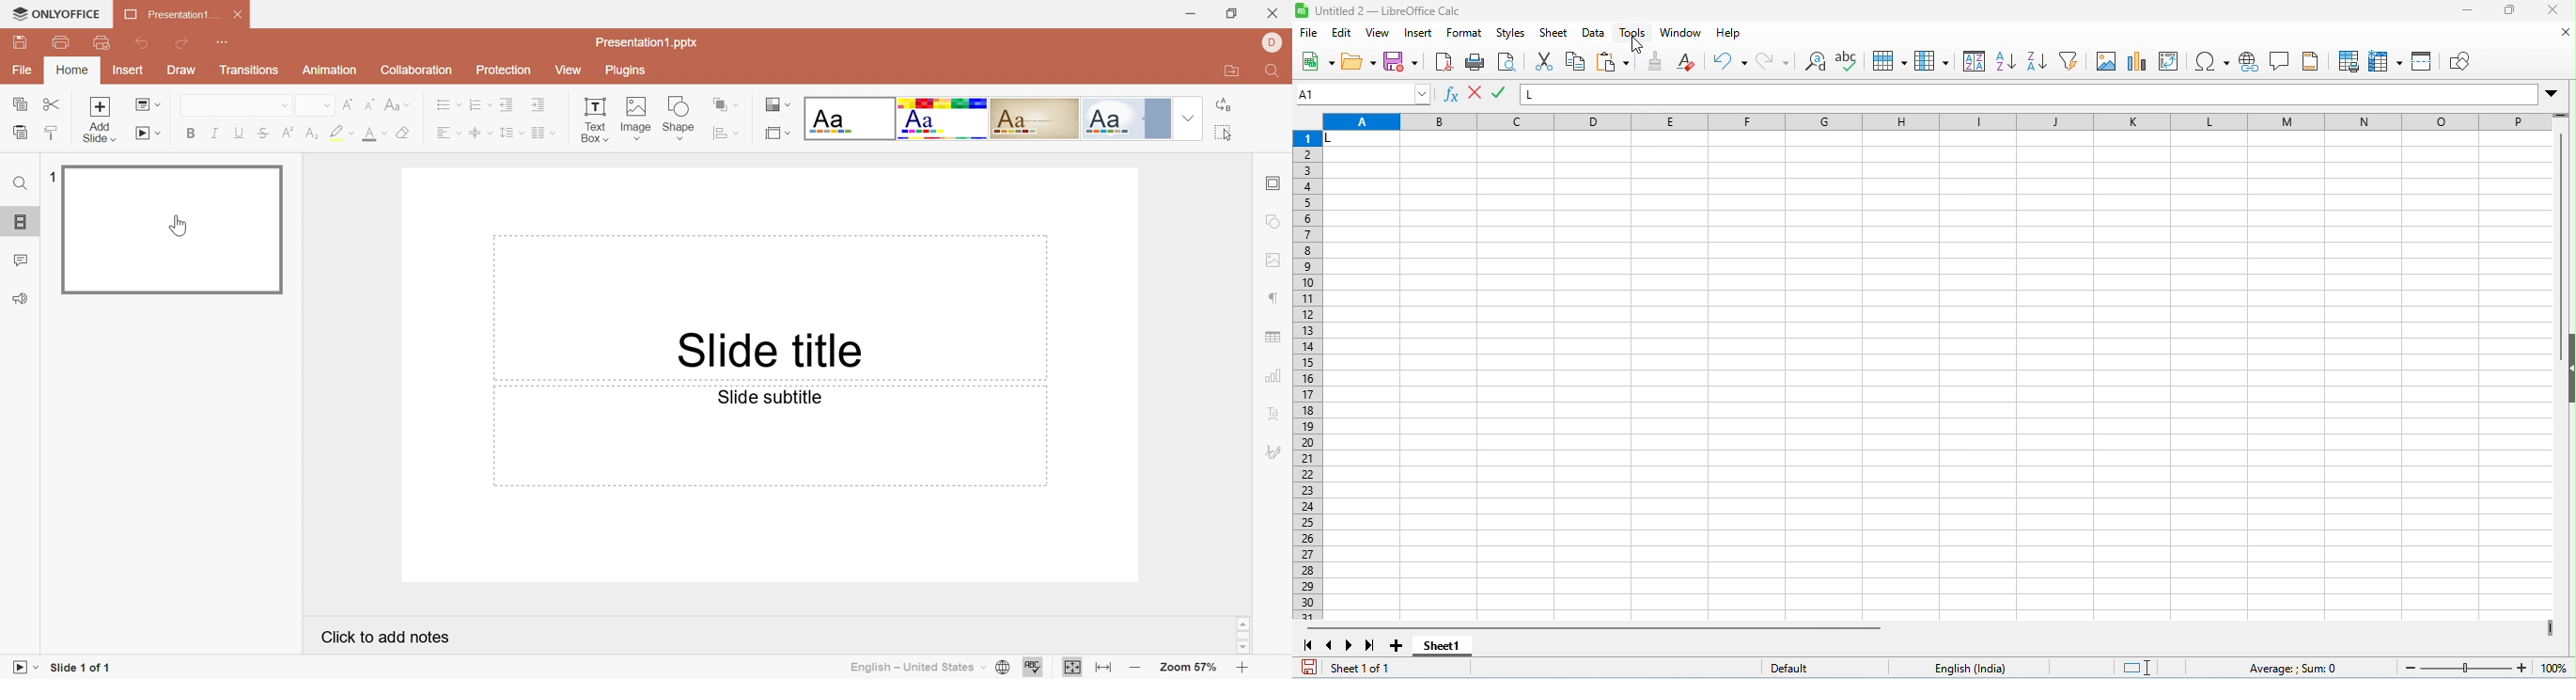  I want to click on image settings, so click(1276, 261).